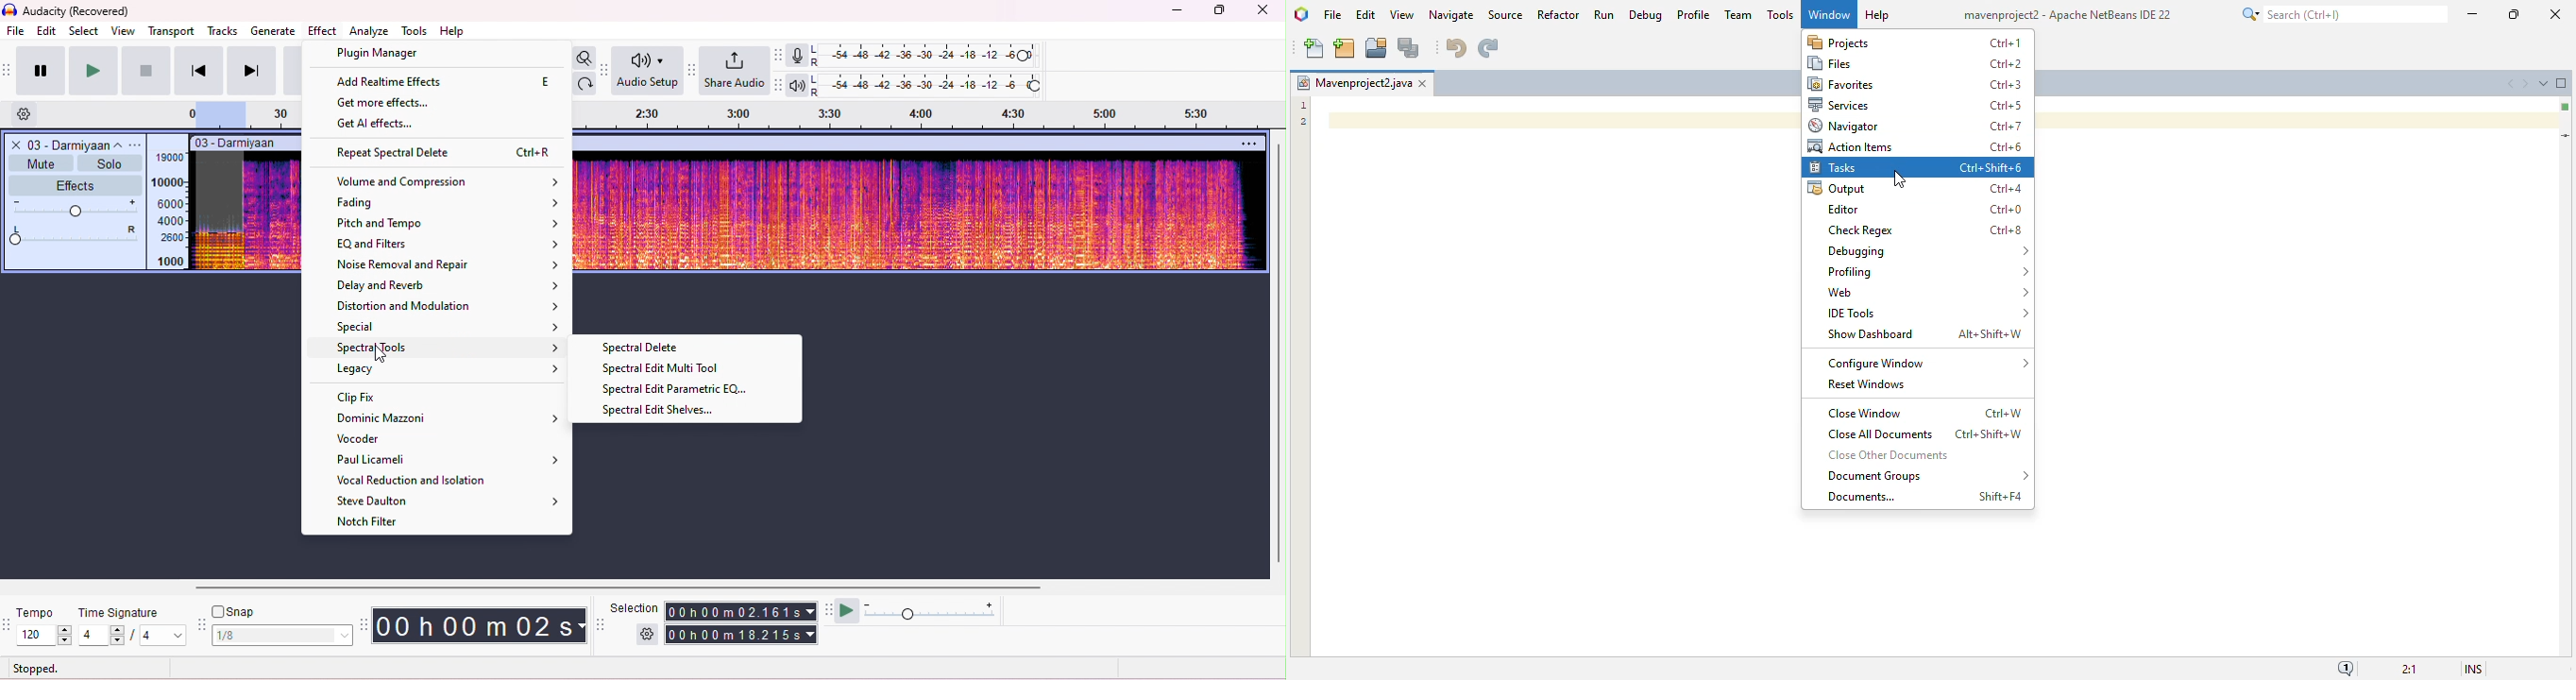 This screenshot has height=700, width=2576. Describe the element at coordinates (449, 265) in the screenshot. I see `noise removal and reoair` at that location.